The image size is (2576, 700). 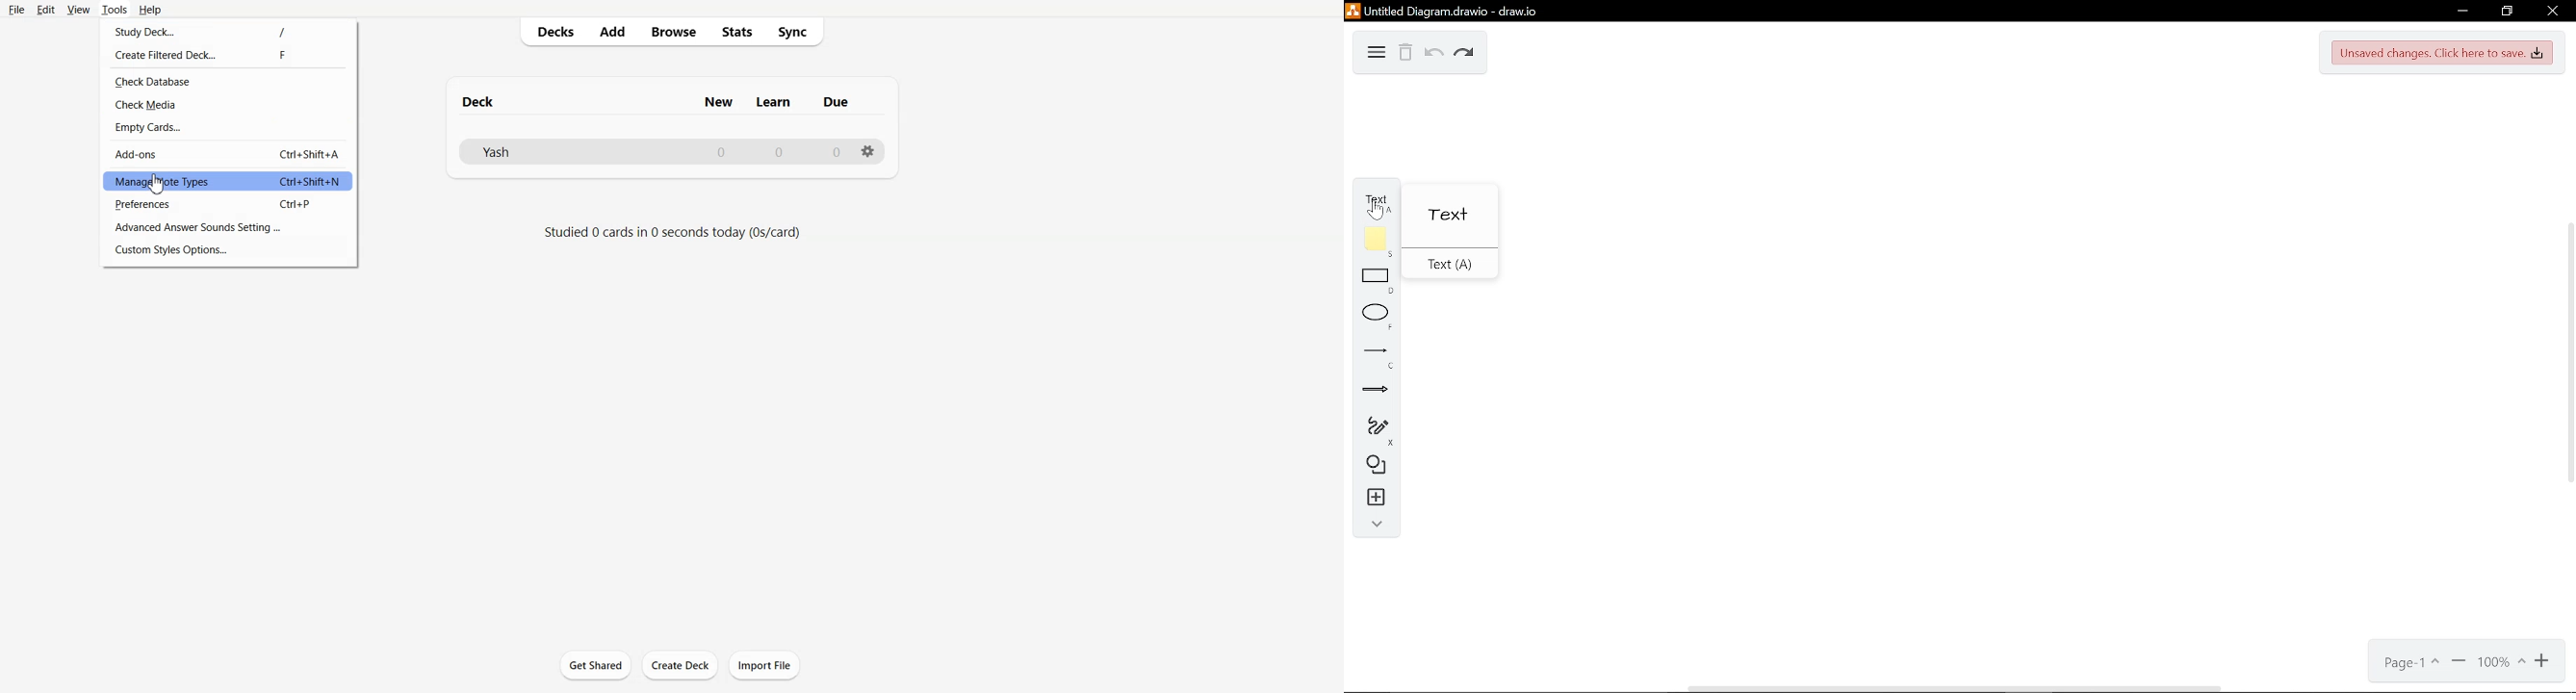 I want to click on Preferences, so click(x=224, y=204).